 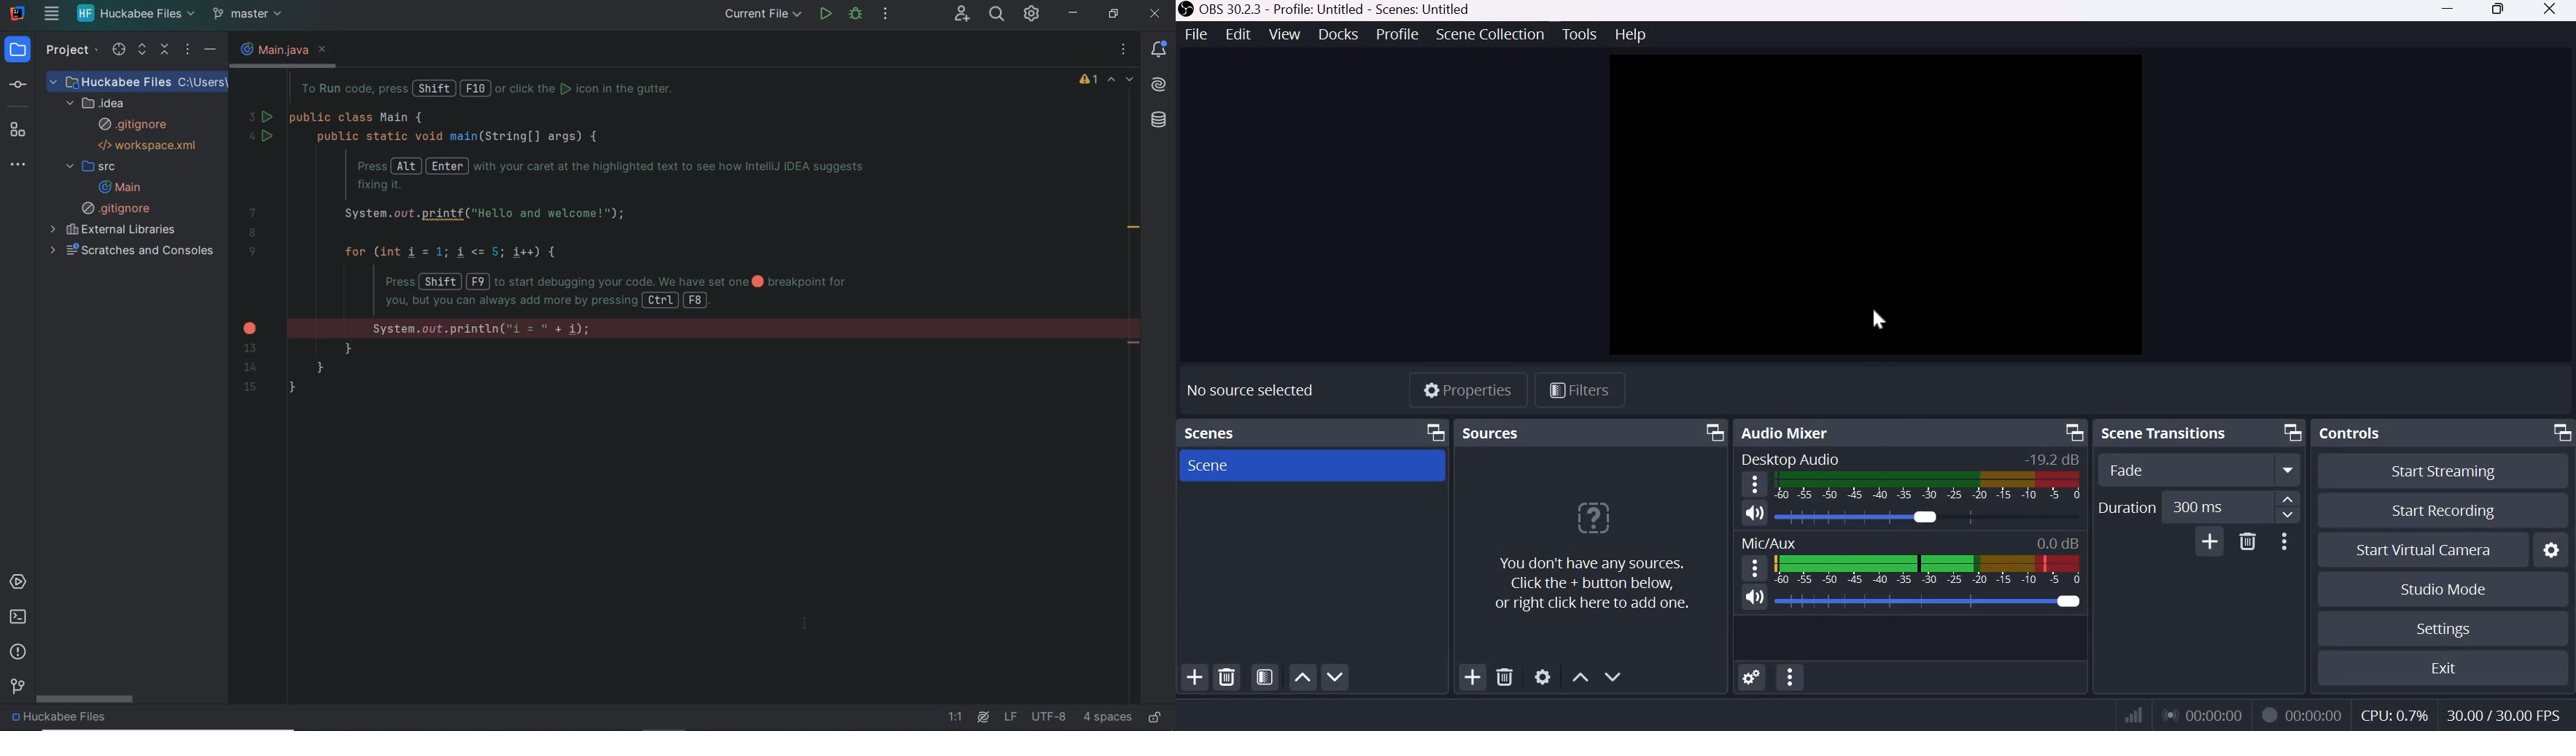 What do you see at coordinates (1613, 675) in the screenshot?
I see `Move source(s) down` at bounding box center [1613, 675].